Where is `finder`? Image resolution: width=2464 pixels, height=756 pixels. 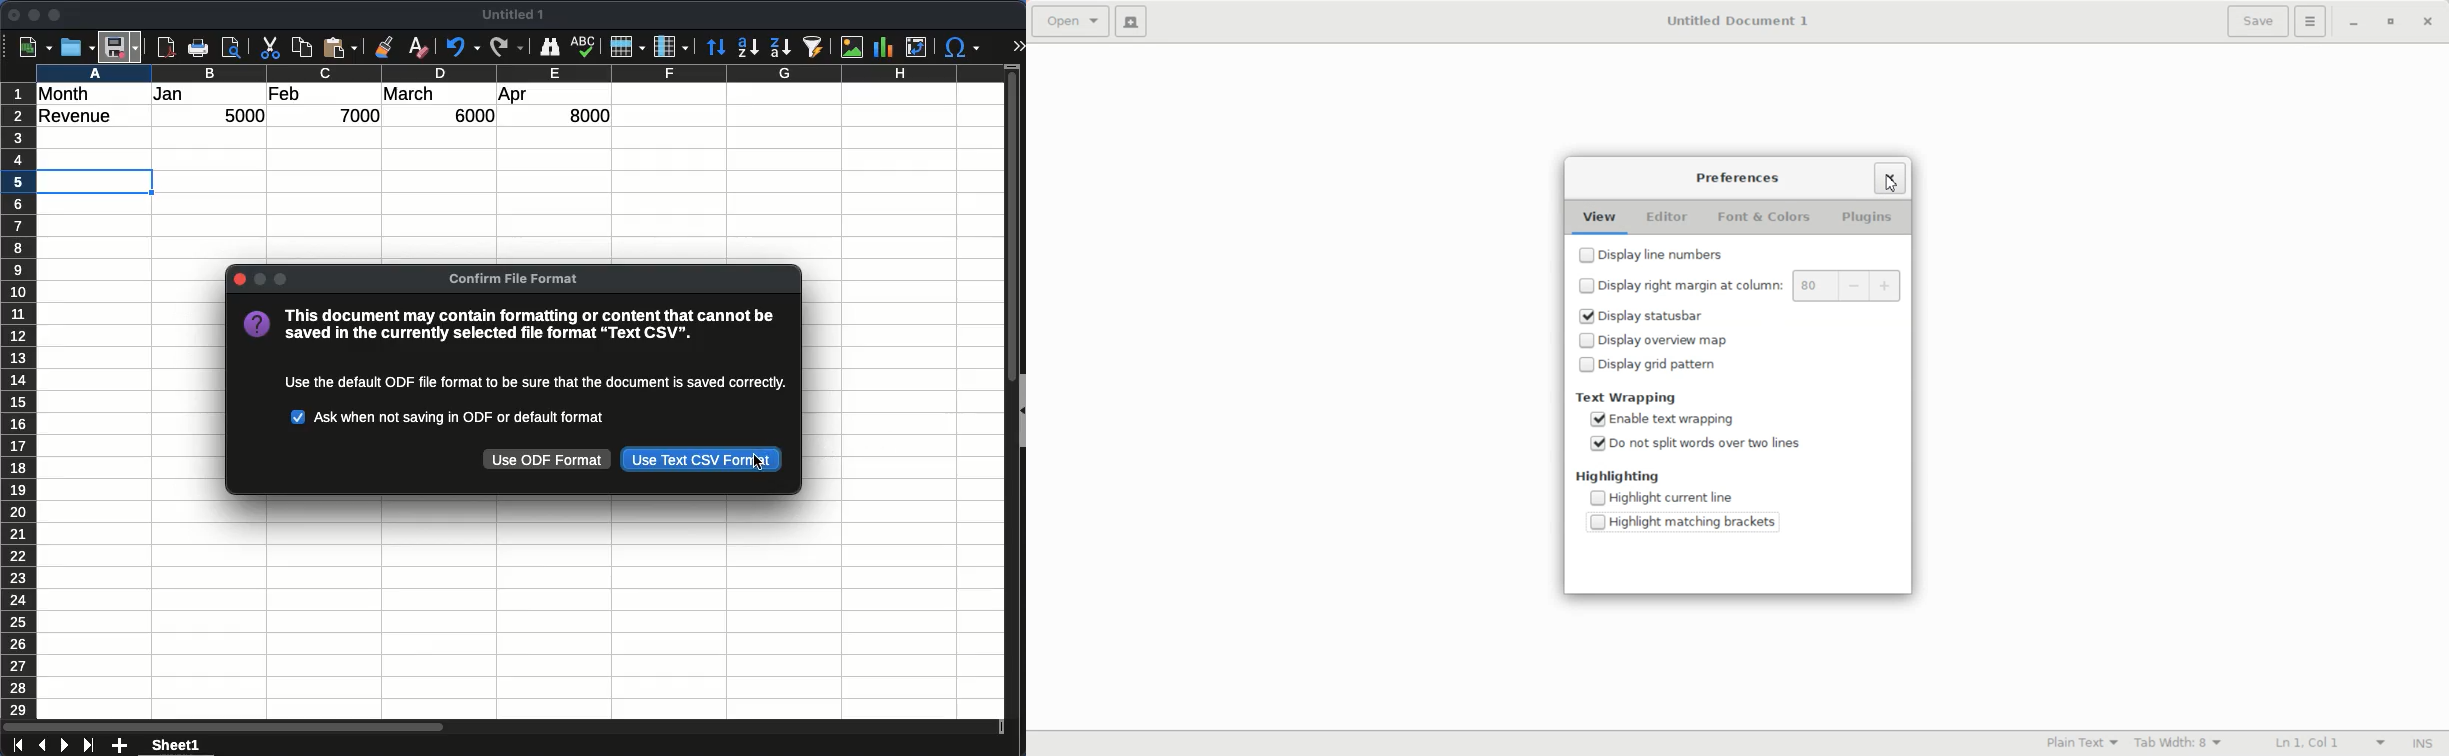 finder is located at coordinates (550, 47).